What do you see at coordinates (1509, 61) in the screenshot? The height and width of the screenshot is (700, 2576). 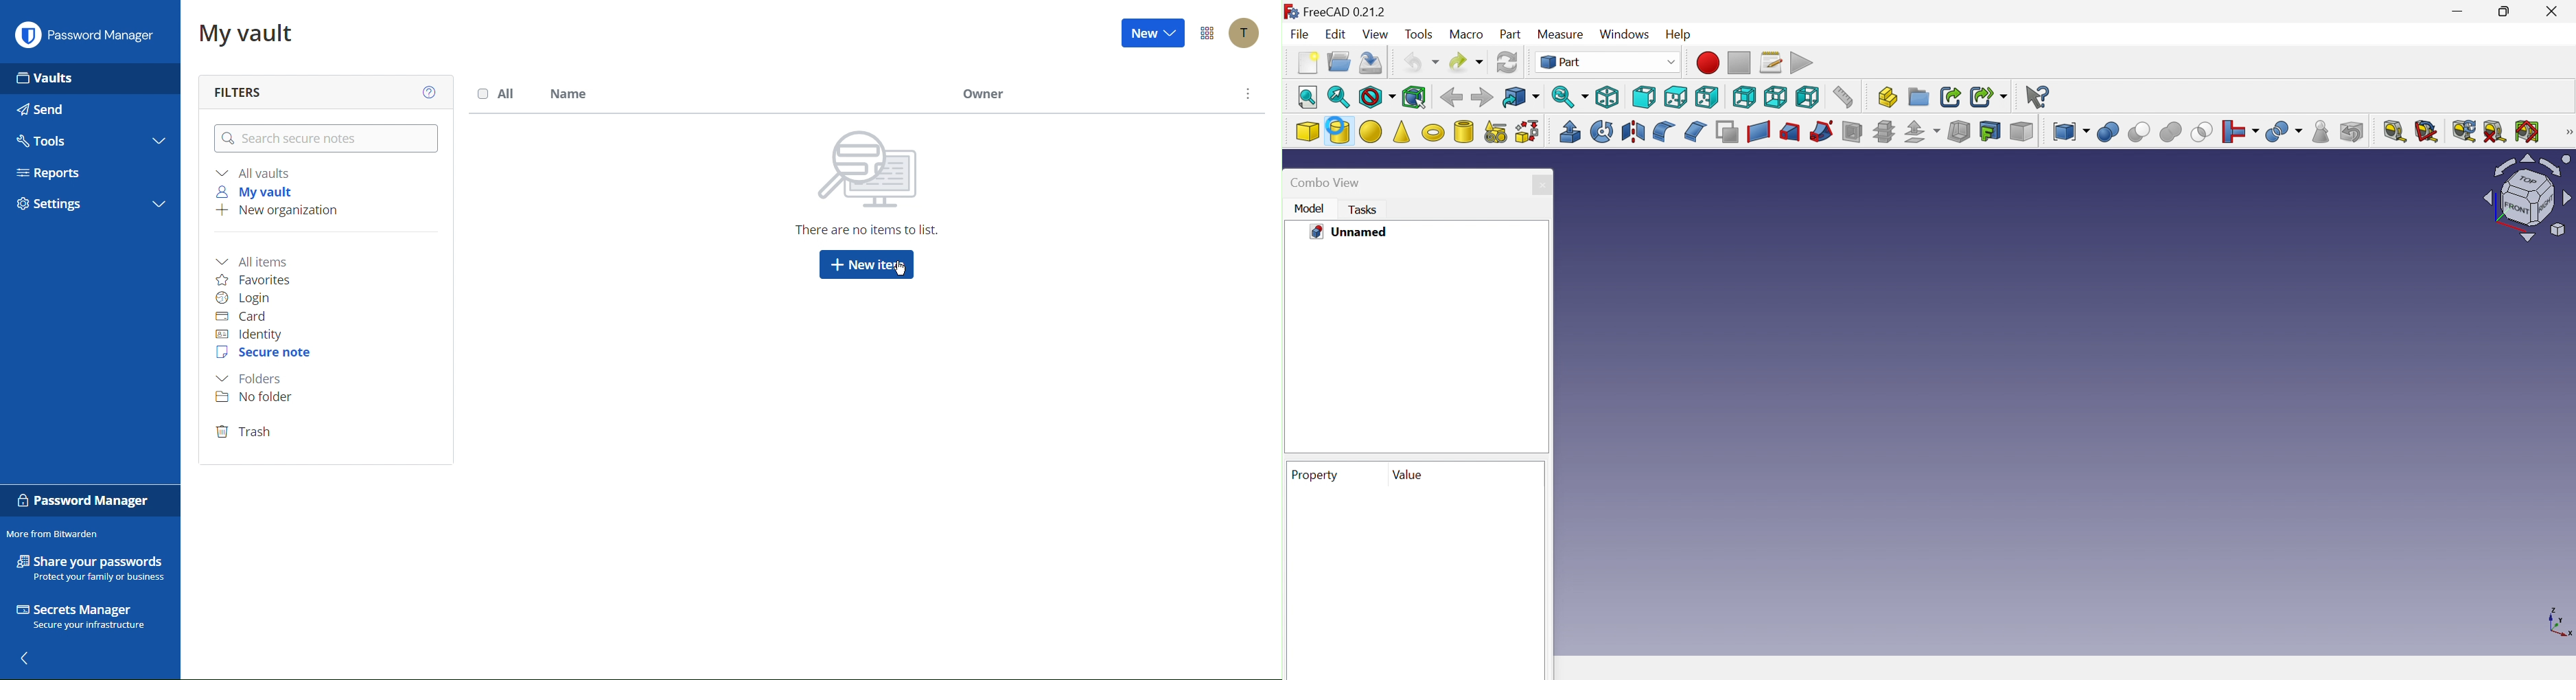 I see `Refresh` at bounding box center [1509, 61].